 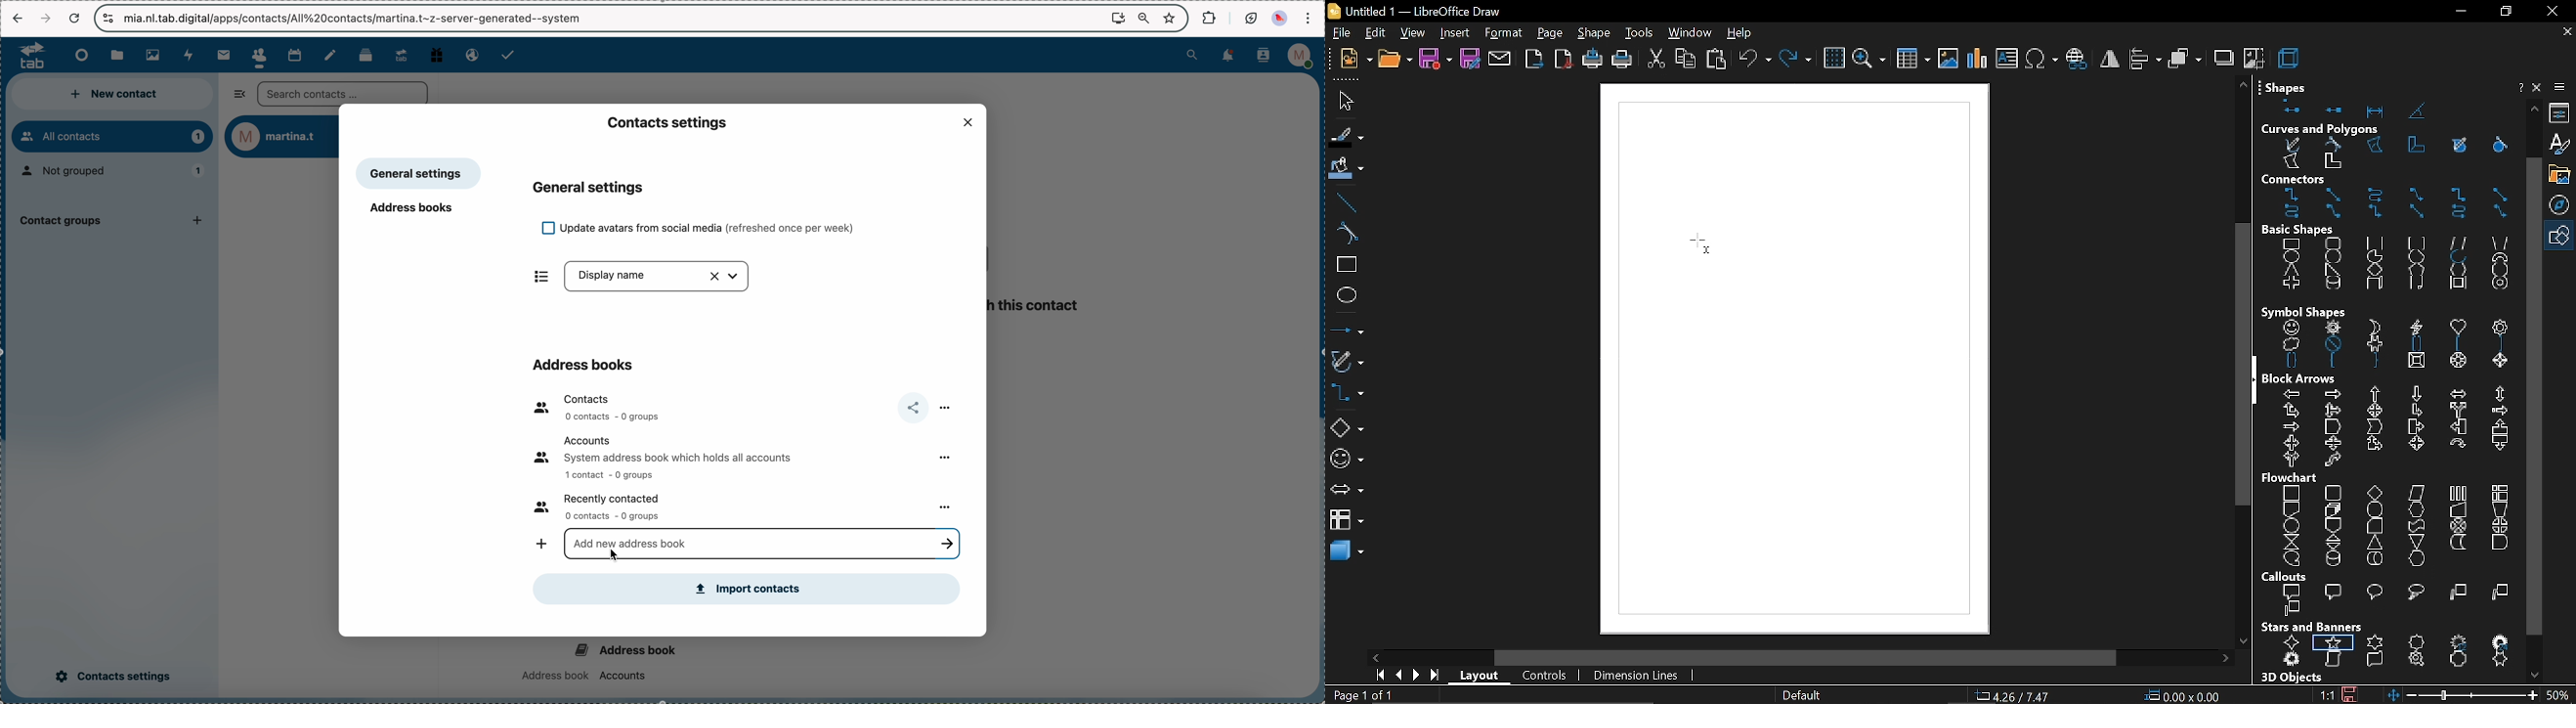 What do you see at coordinates (1300, 56) in the screenshot?
I see `profile` at bounding box center [1300, 56].